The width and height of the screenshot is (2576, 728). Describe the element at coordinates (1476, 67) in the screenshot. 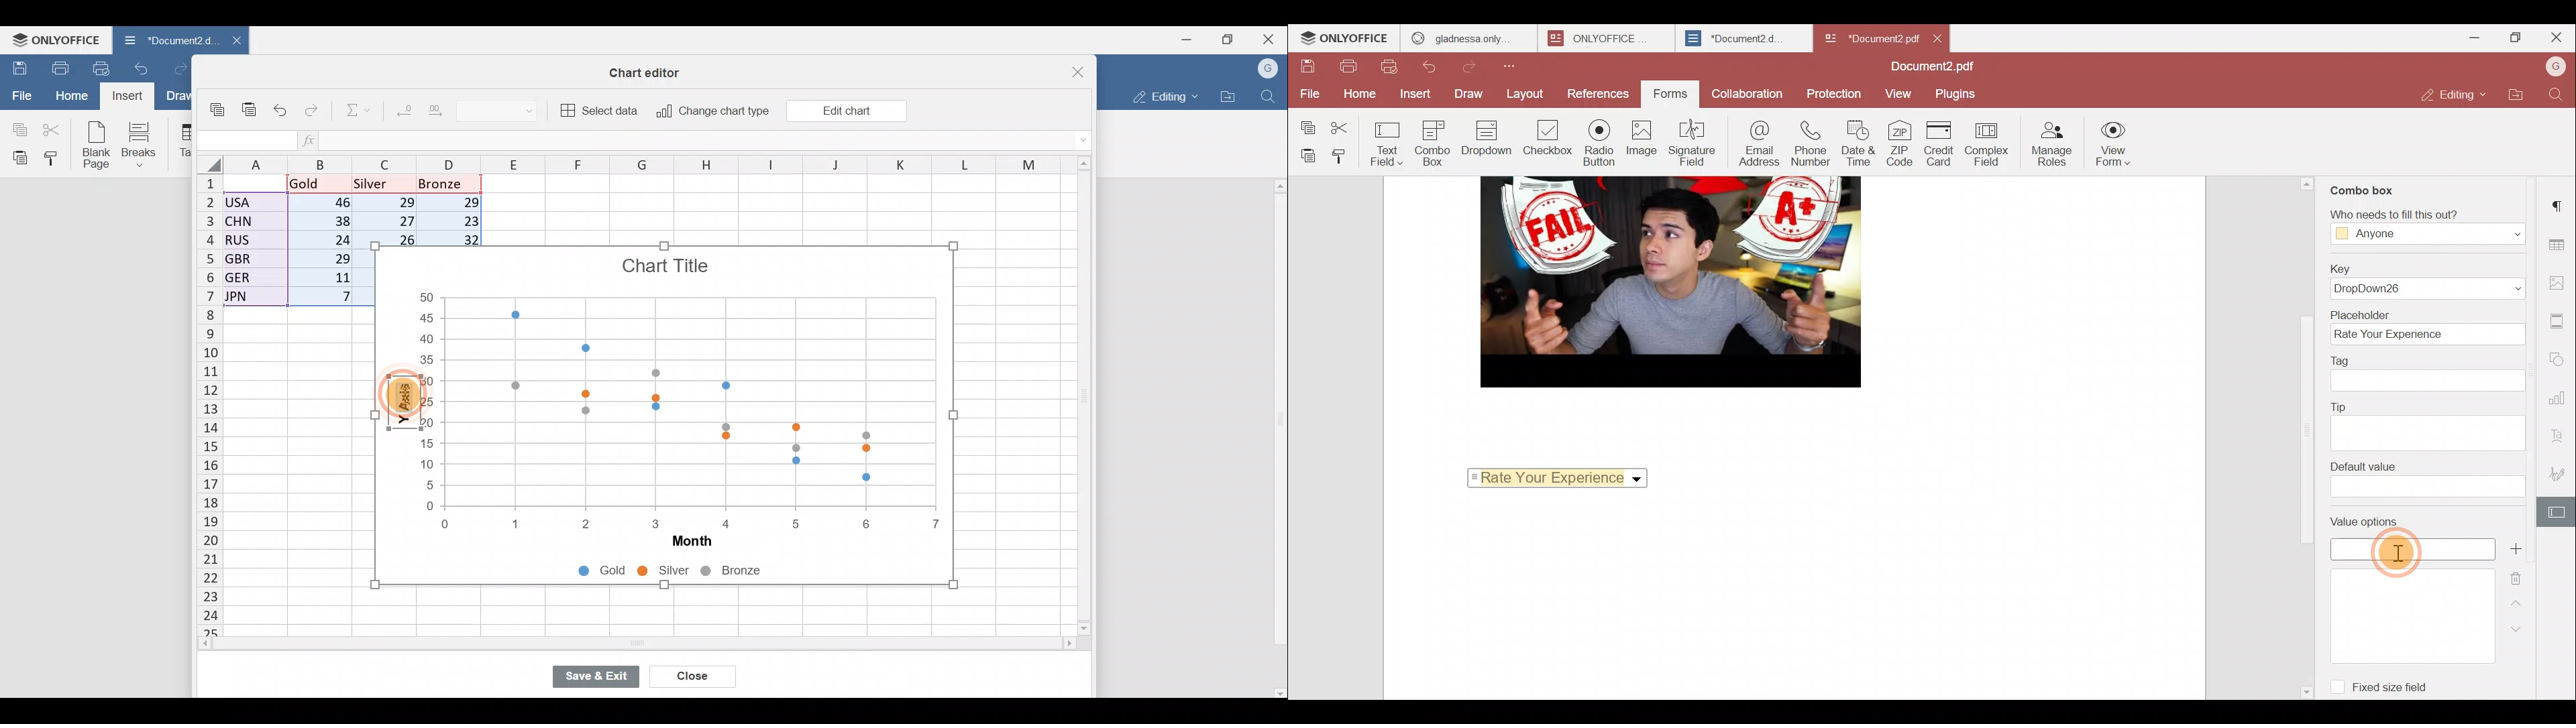

I see `Redo` at that location.